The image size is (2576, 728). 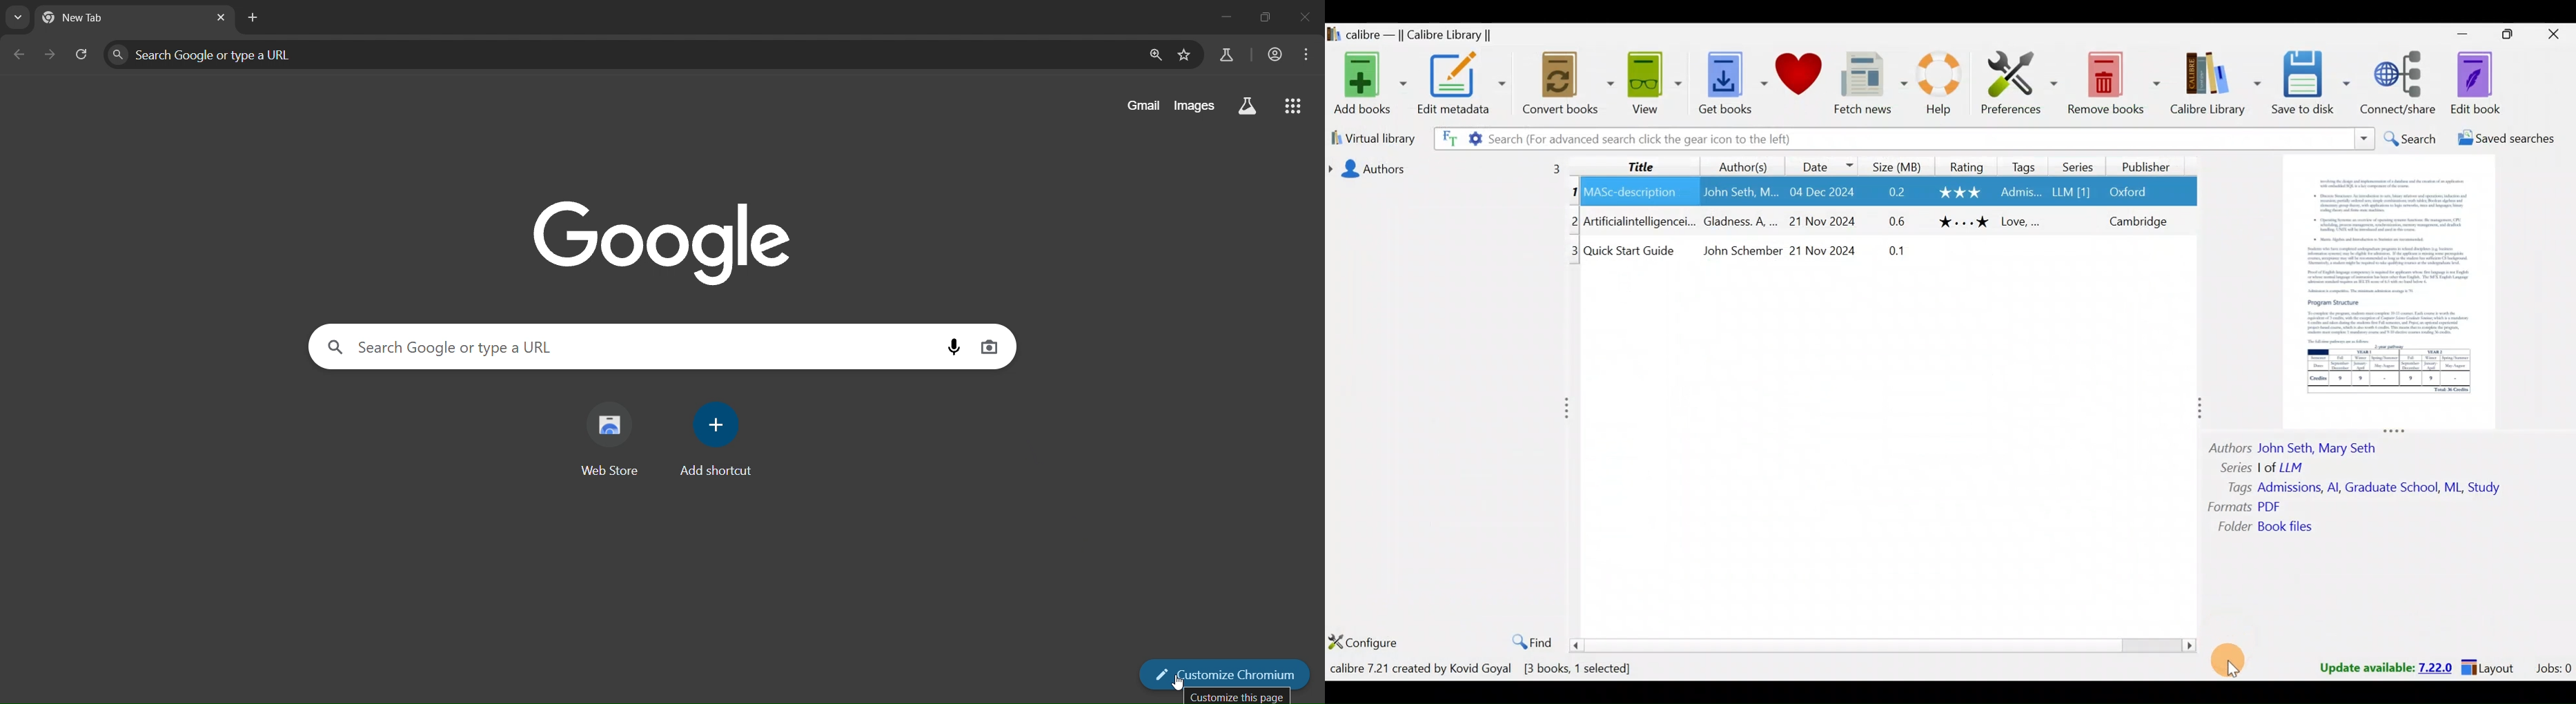 What do you see at coordinates (2138, 192) in the screenshot?
I see `` at bounding box center [2138, 192].